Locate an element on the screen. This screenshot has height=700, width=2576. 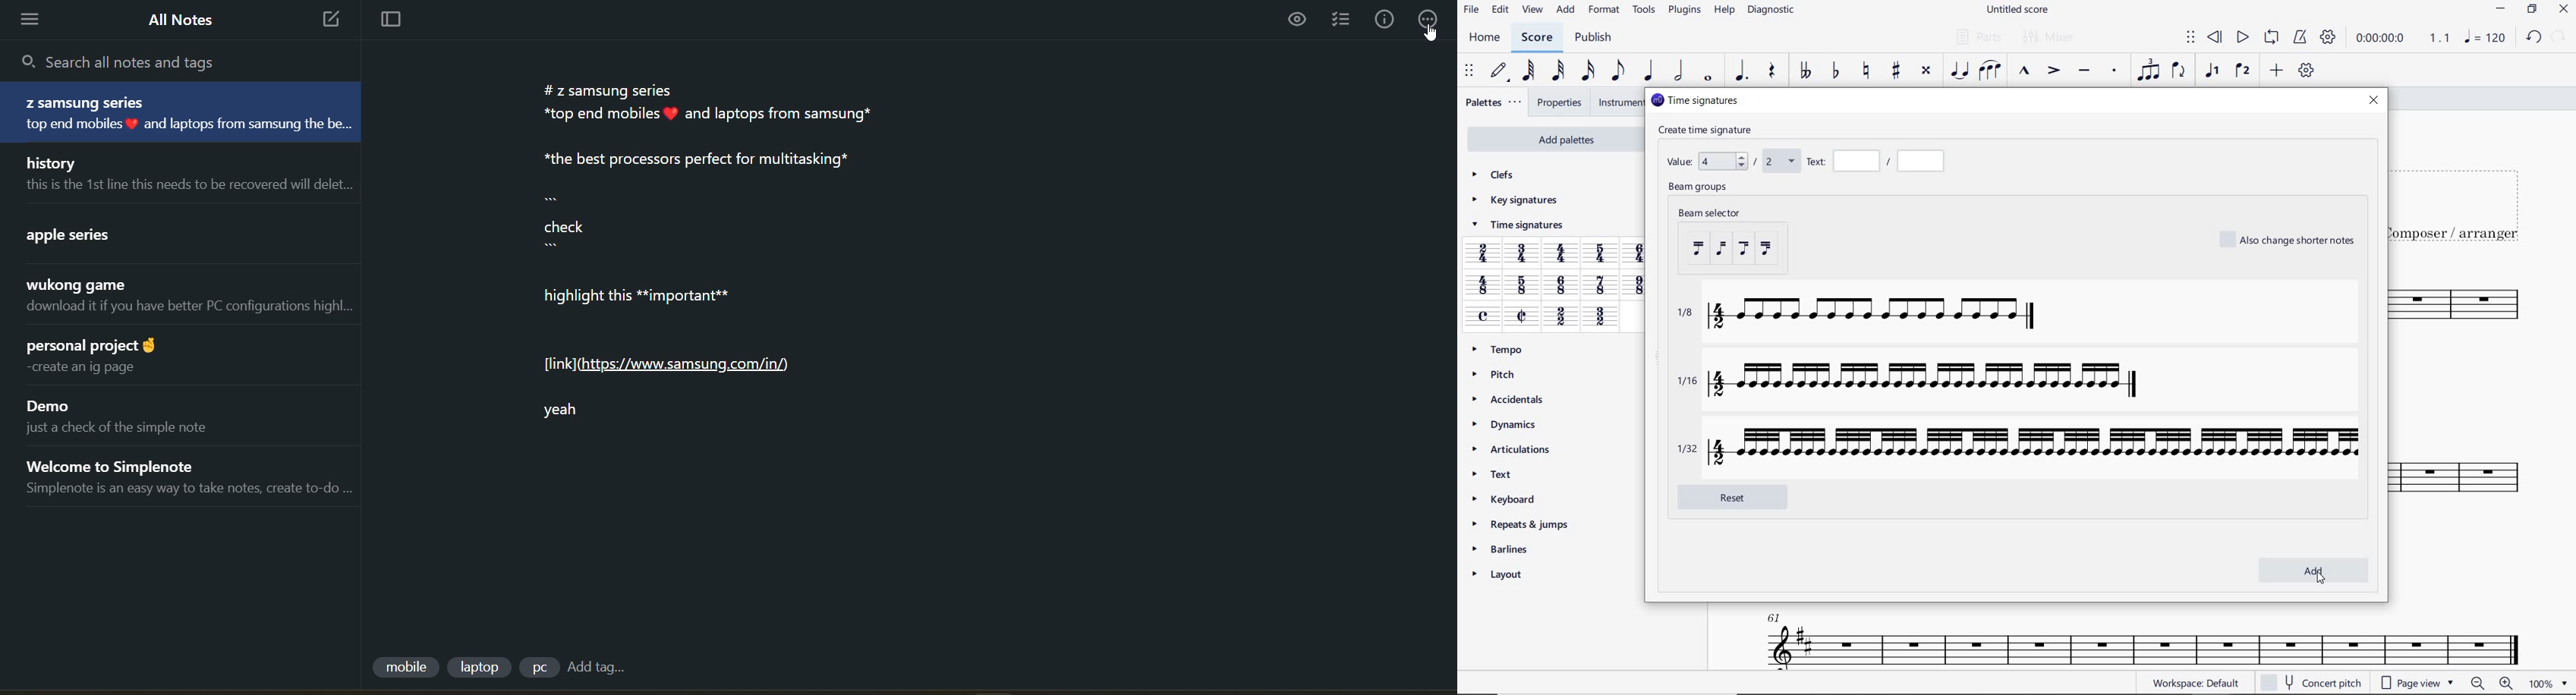
add is located at coordinates (2316, 571).